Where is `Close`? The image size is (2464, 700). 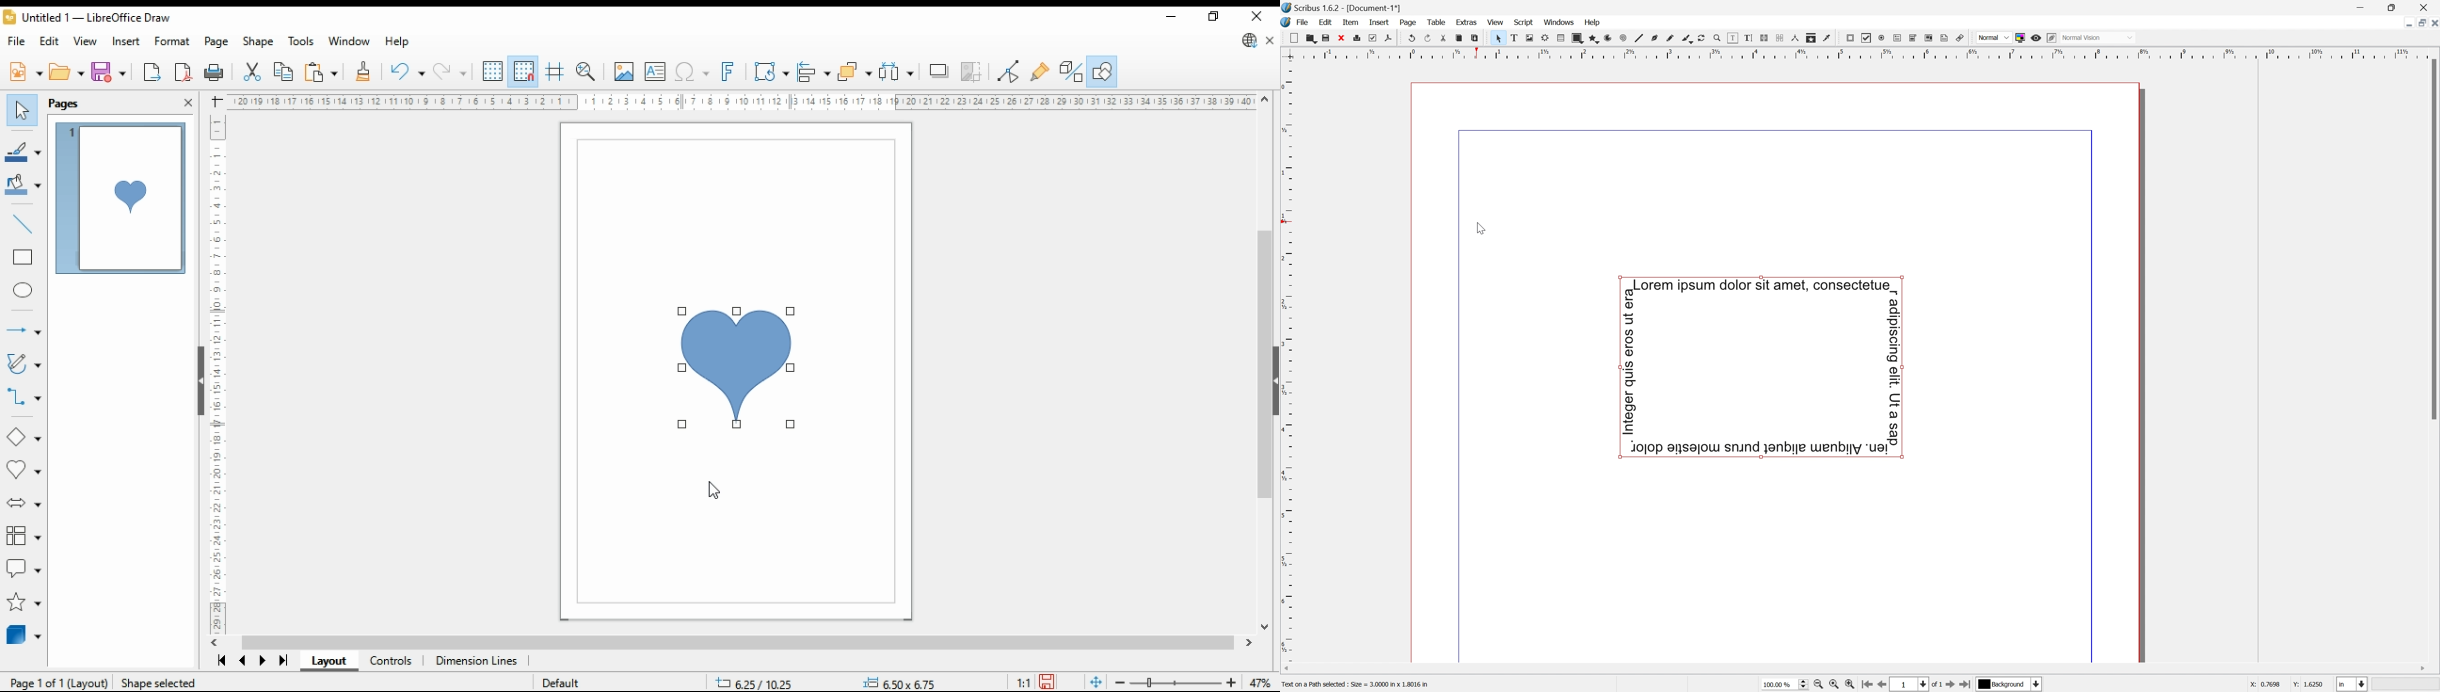
Close is located at coordinates (1342, 38).